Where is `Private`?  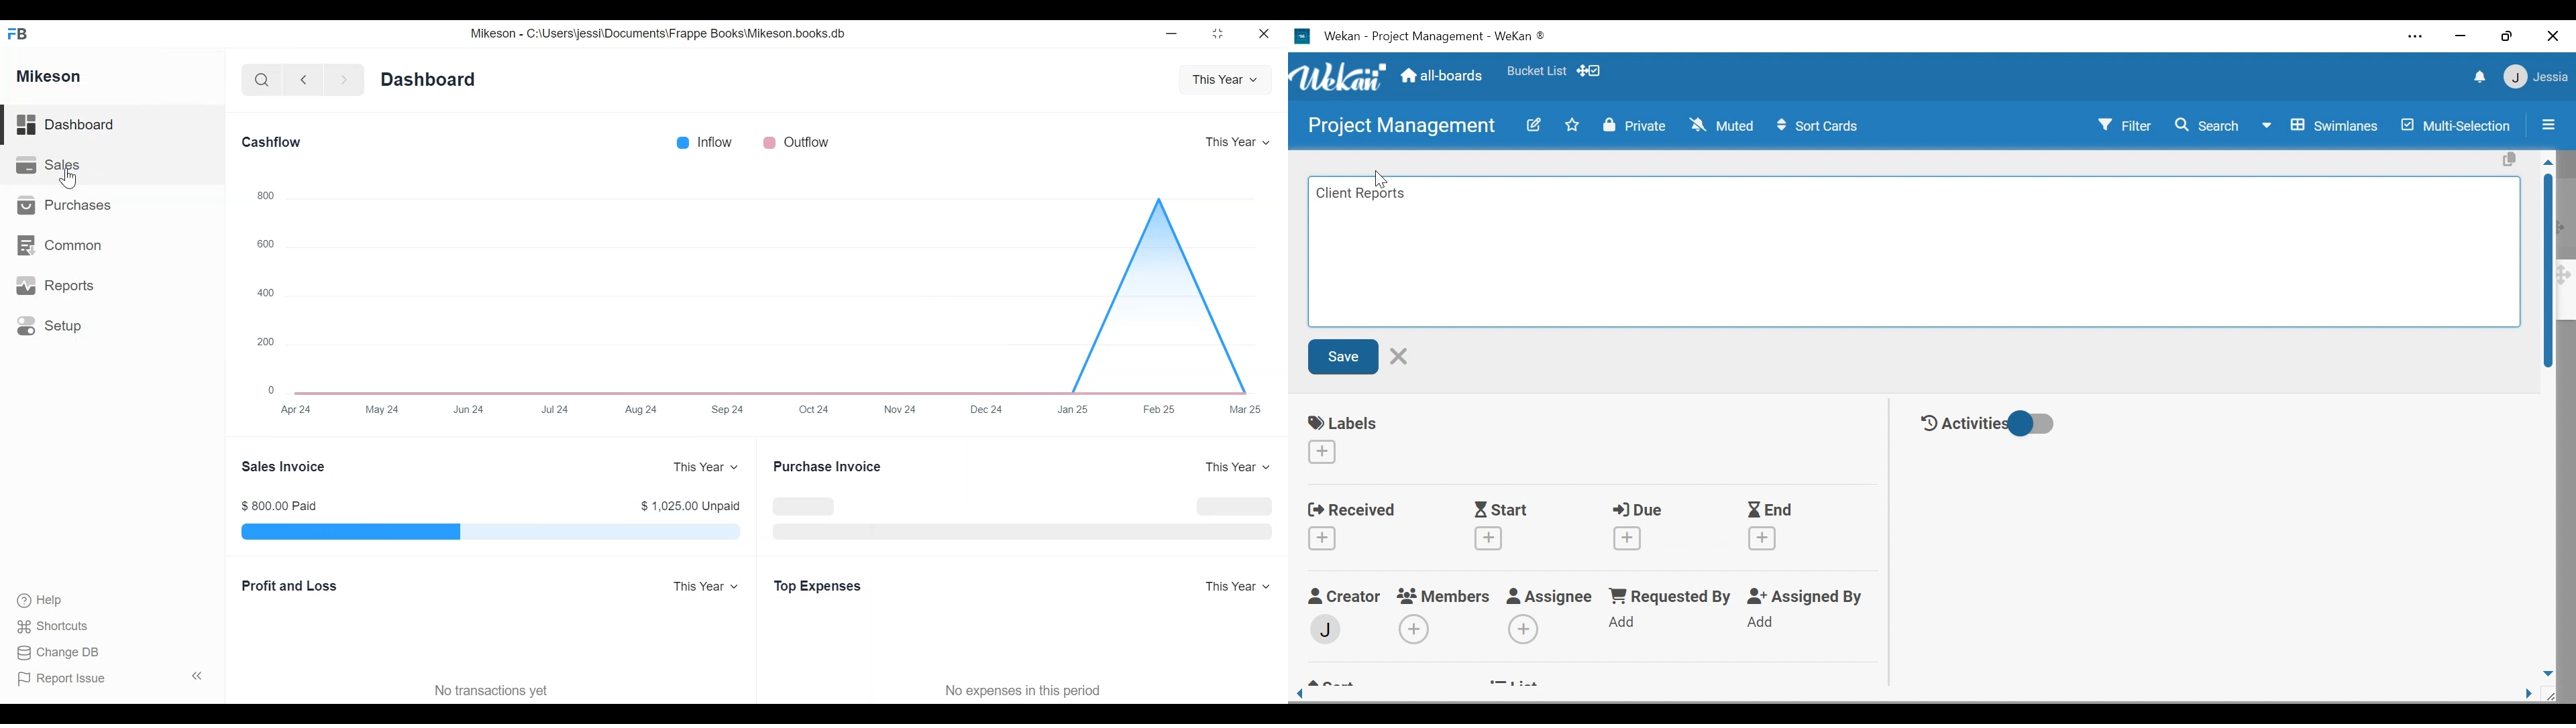
Private is located at coordinates (1635, 125).